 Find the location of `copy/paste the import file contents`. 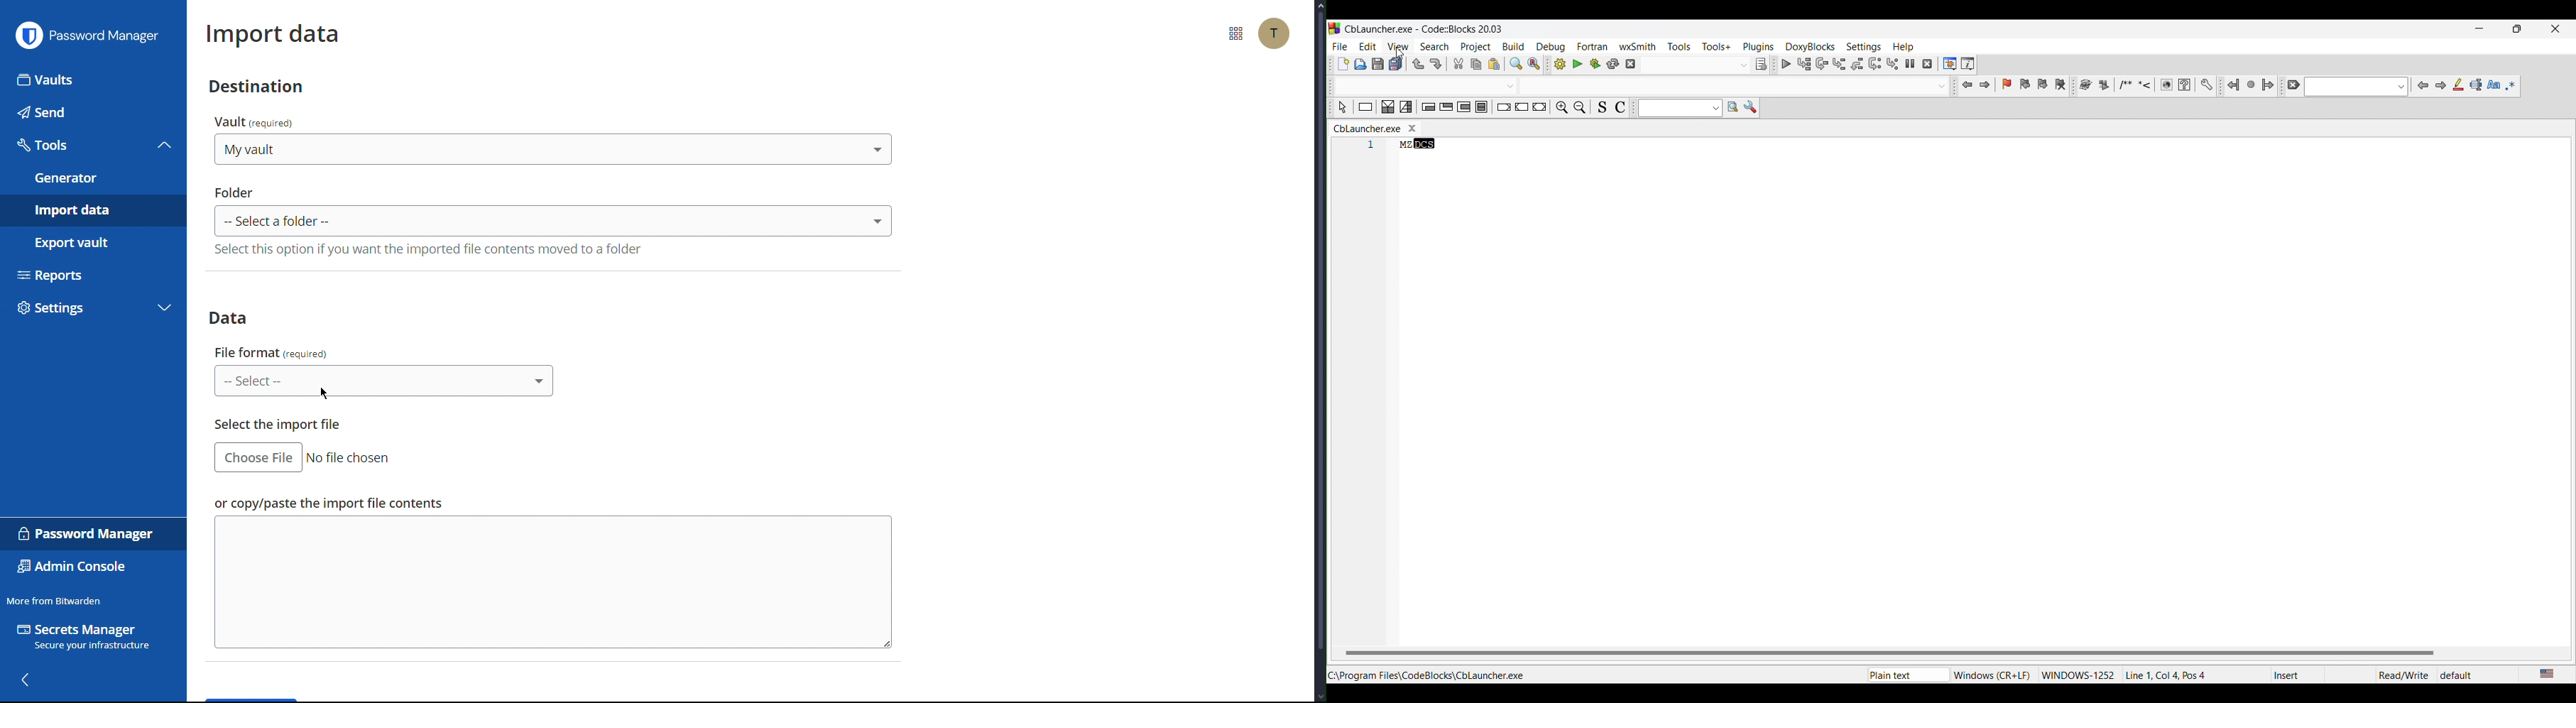

copy/paste the import file contents is located at coordinates (554, 582).